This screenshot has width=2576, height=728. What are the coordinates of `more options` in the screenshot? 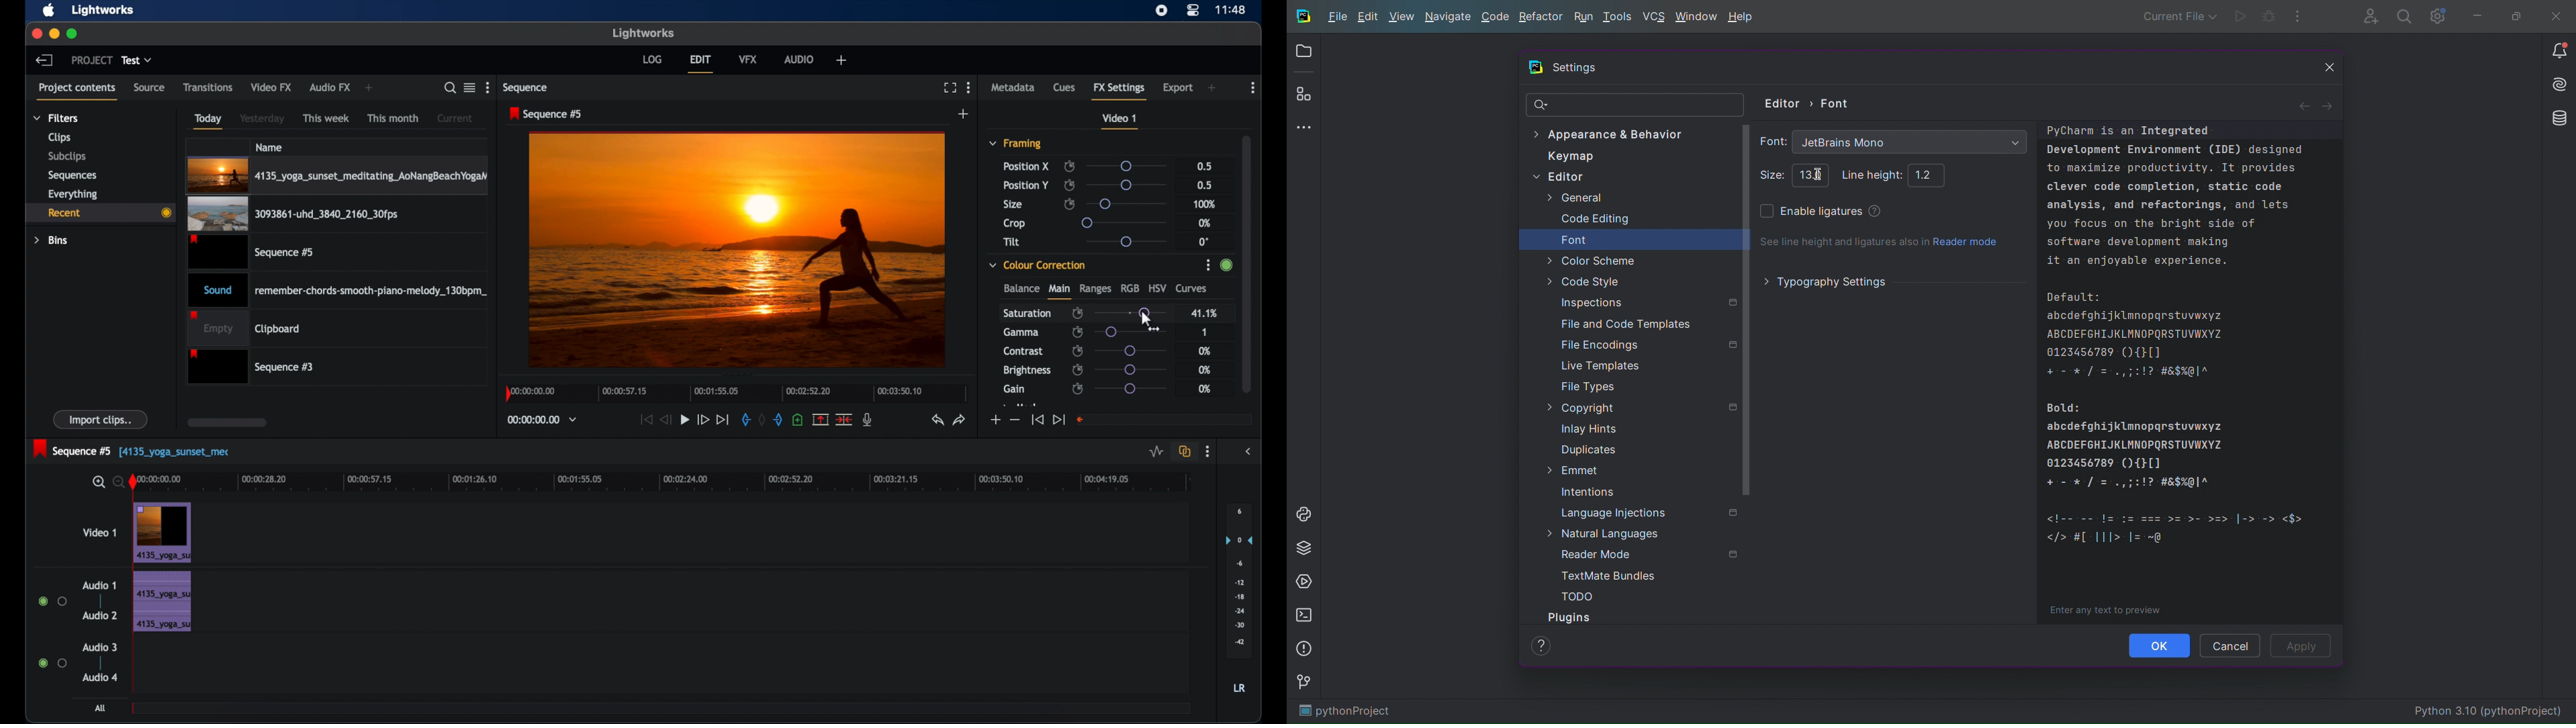 It's located at (487, 88).